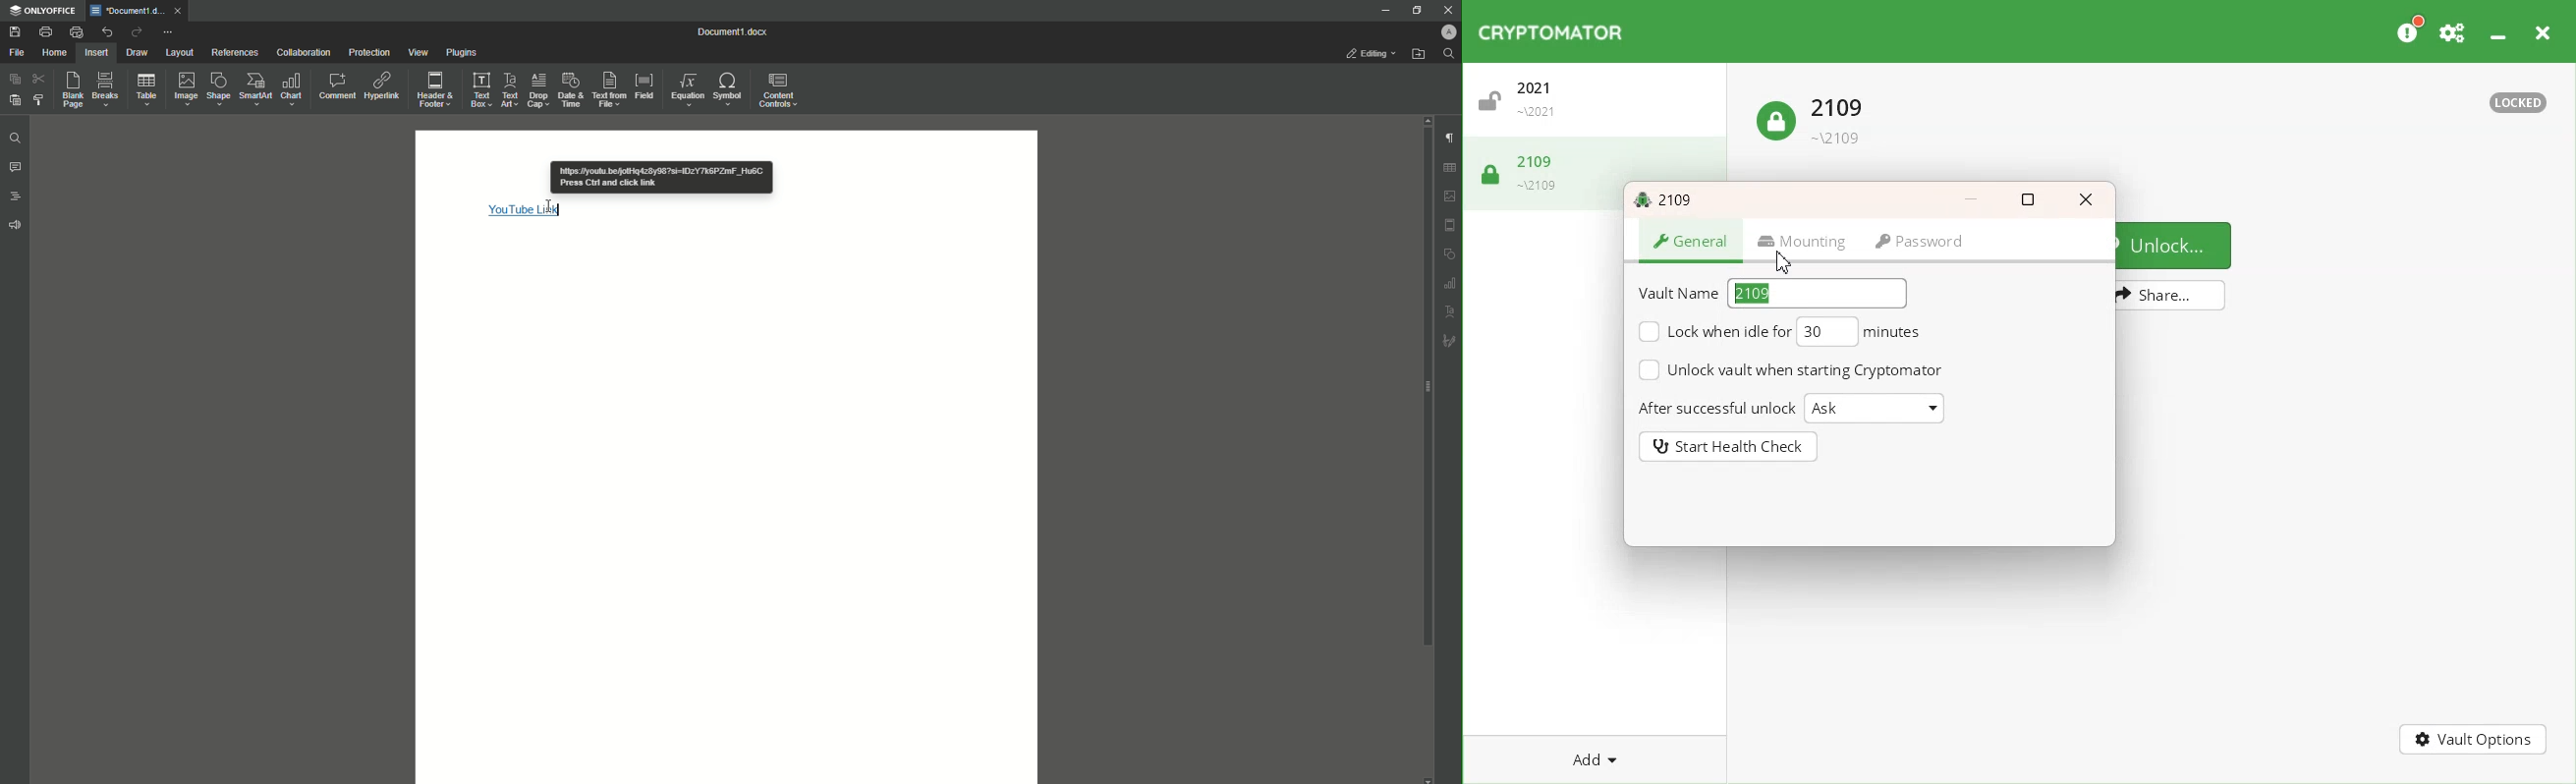 The width and height of the screenshot is (2576, 784). What do you see at coordinates (1380, 10) in the screenshot?
I see `Minimize` at bounding box center [1380, 10].